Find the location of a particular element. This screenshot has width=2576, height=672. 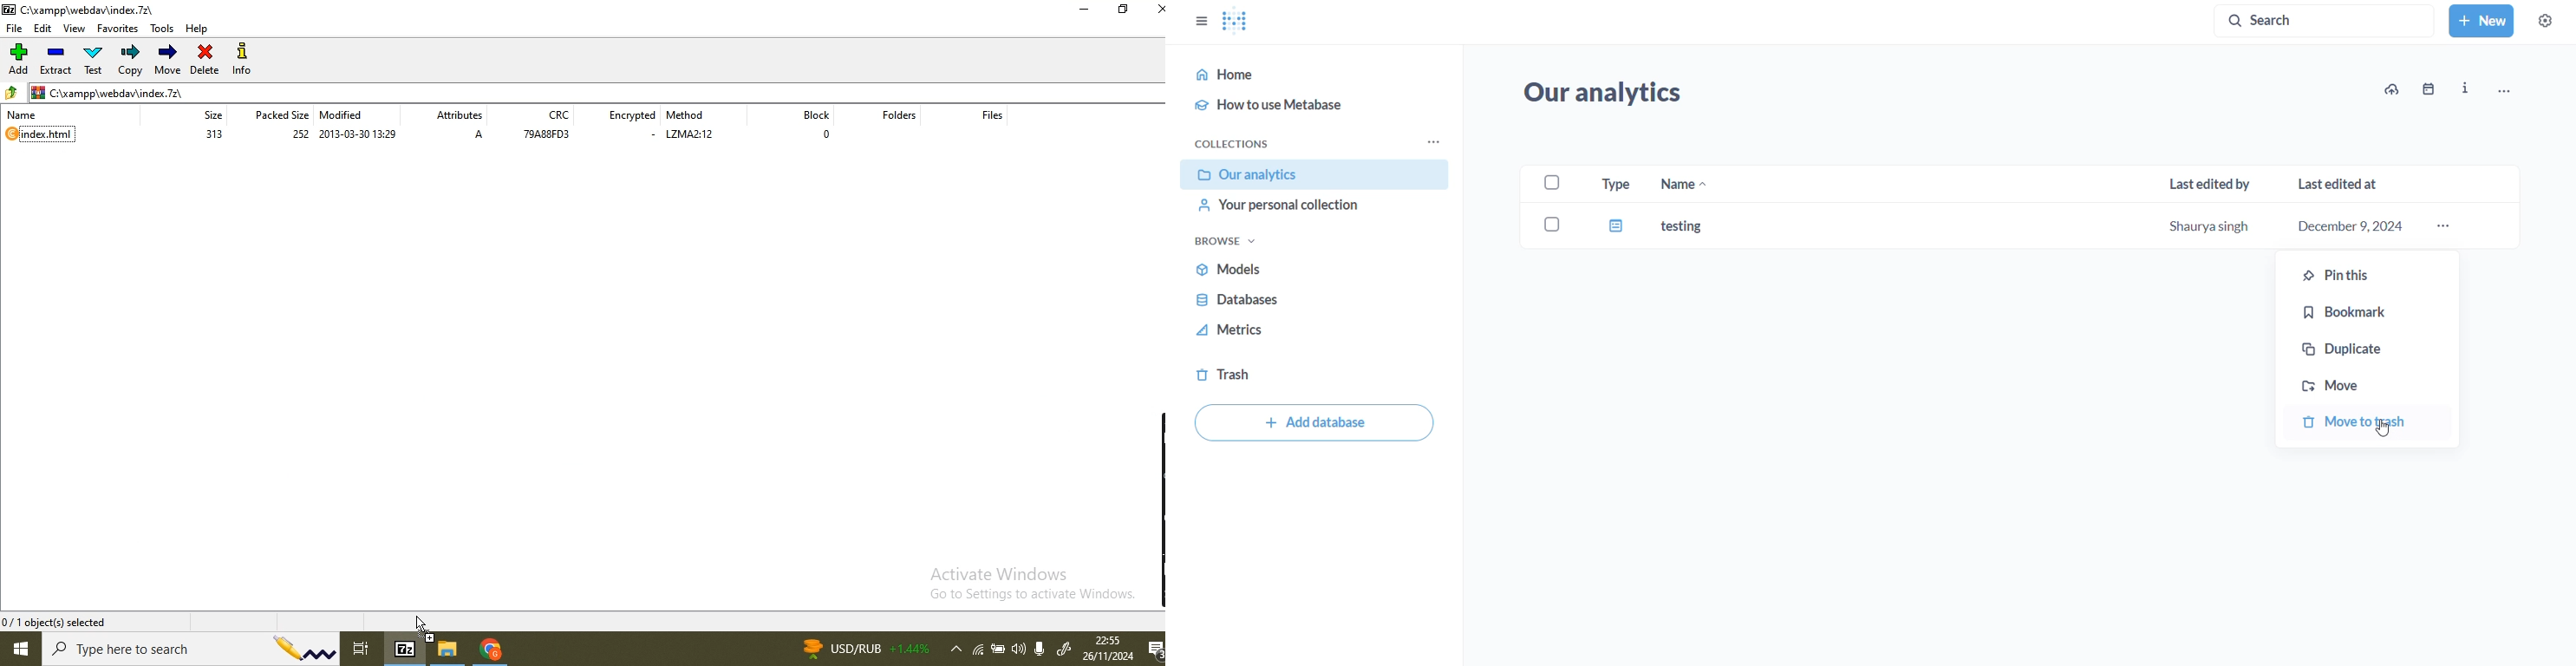

collection options is located at coordinates (1431, 142).